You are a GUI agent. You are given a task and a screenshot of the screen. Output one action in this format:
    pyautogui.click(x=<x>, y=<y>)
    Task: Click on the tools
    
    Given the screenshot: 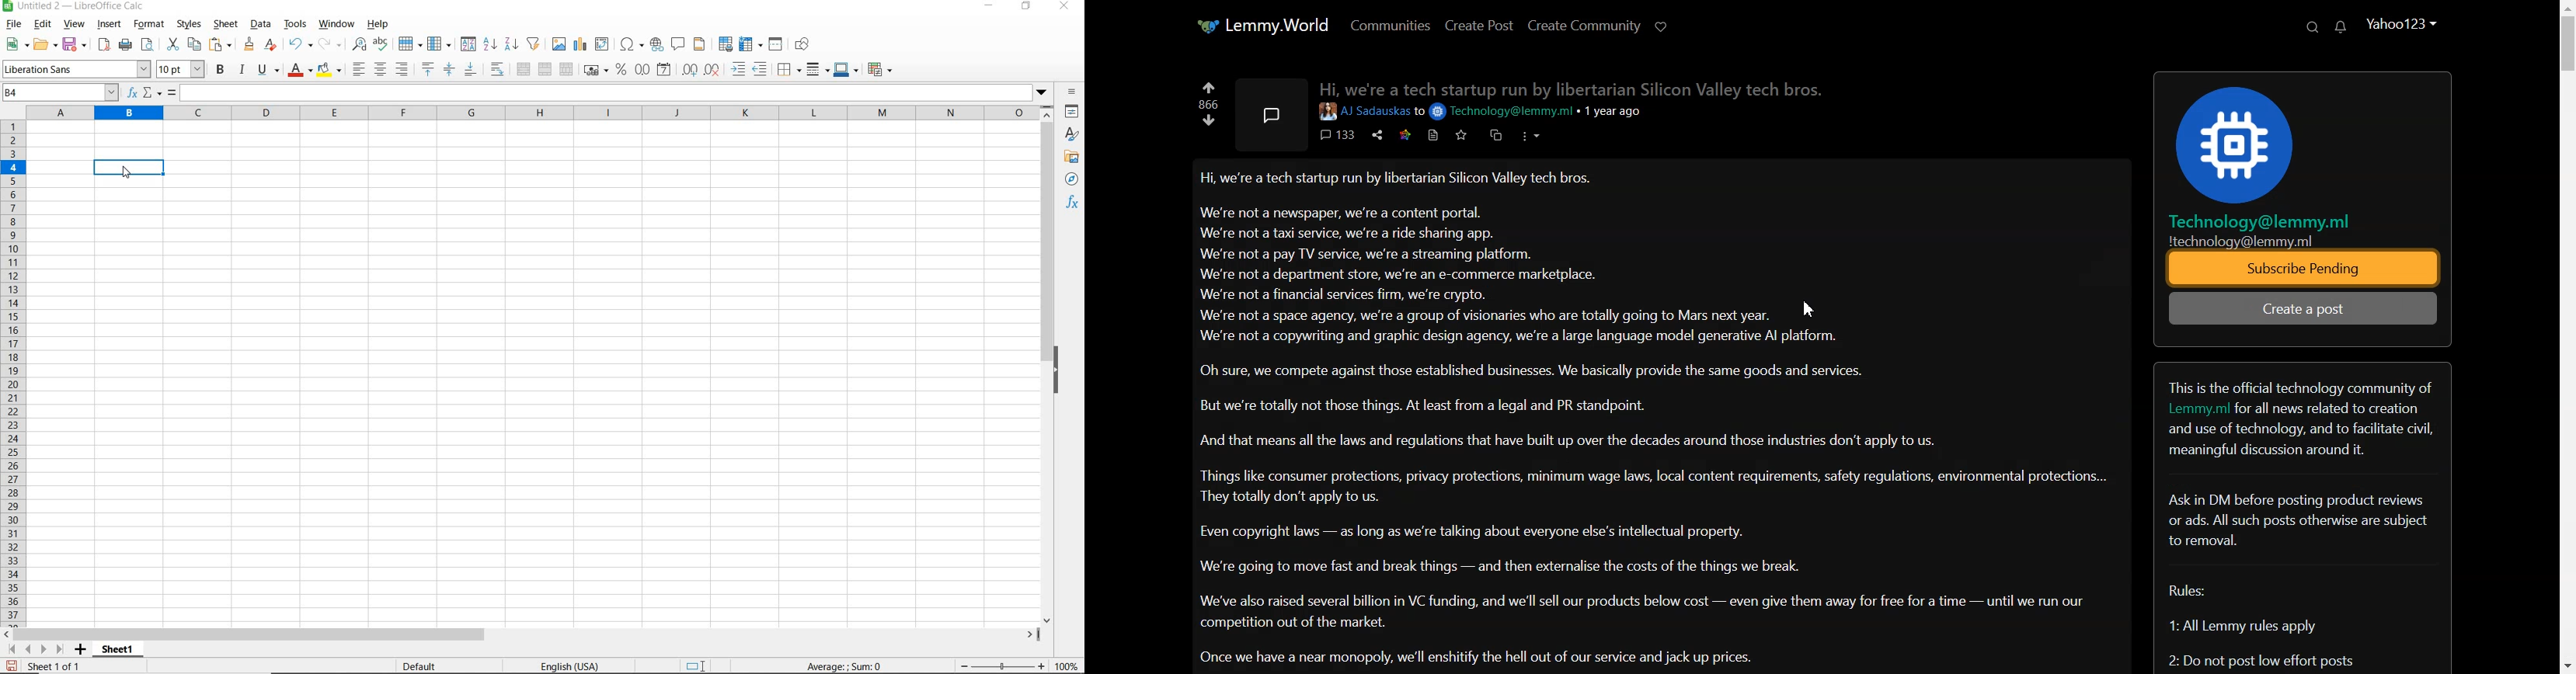 What is the action you would take?
    pyautogui.click(x=296, y=25)
    